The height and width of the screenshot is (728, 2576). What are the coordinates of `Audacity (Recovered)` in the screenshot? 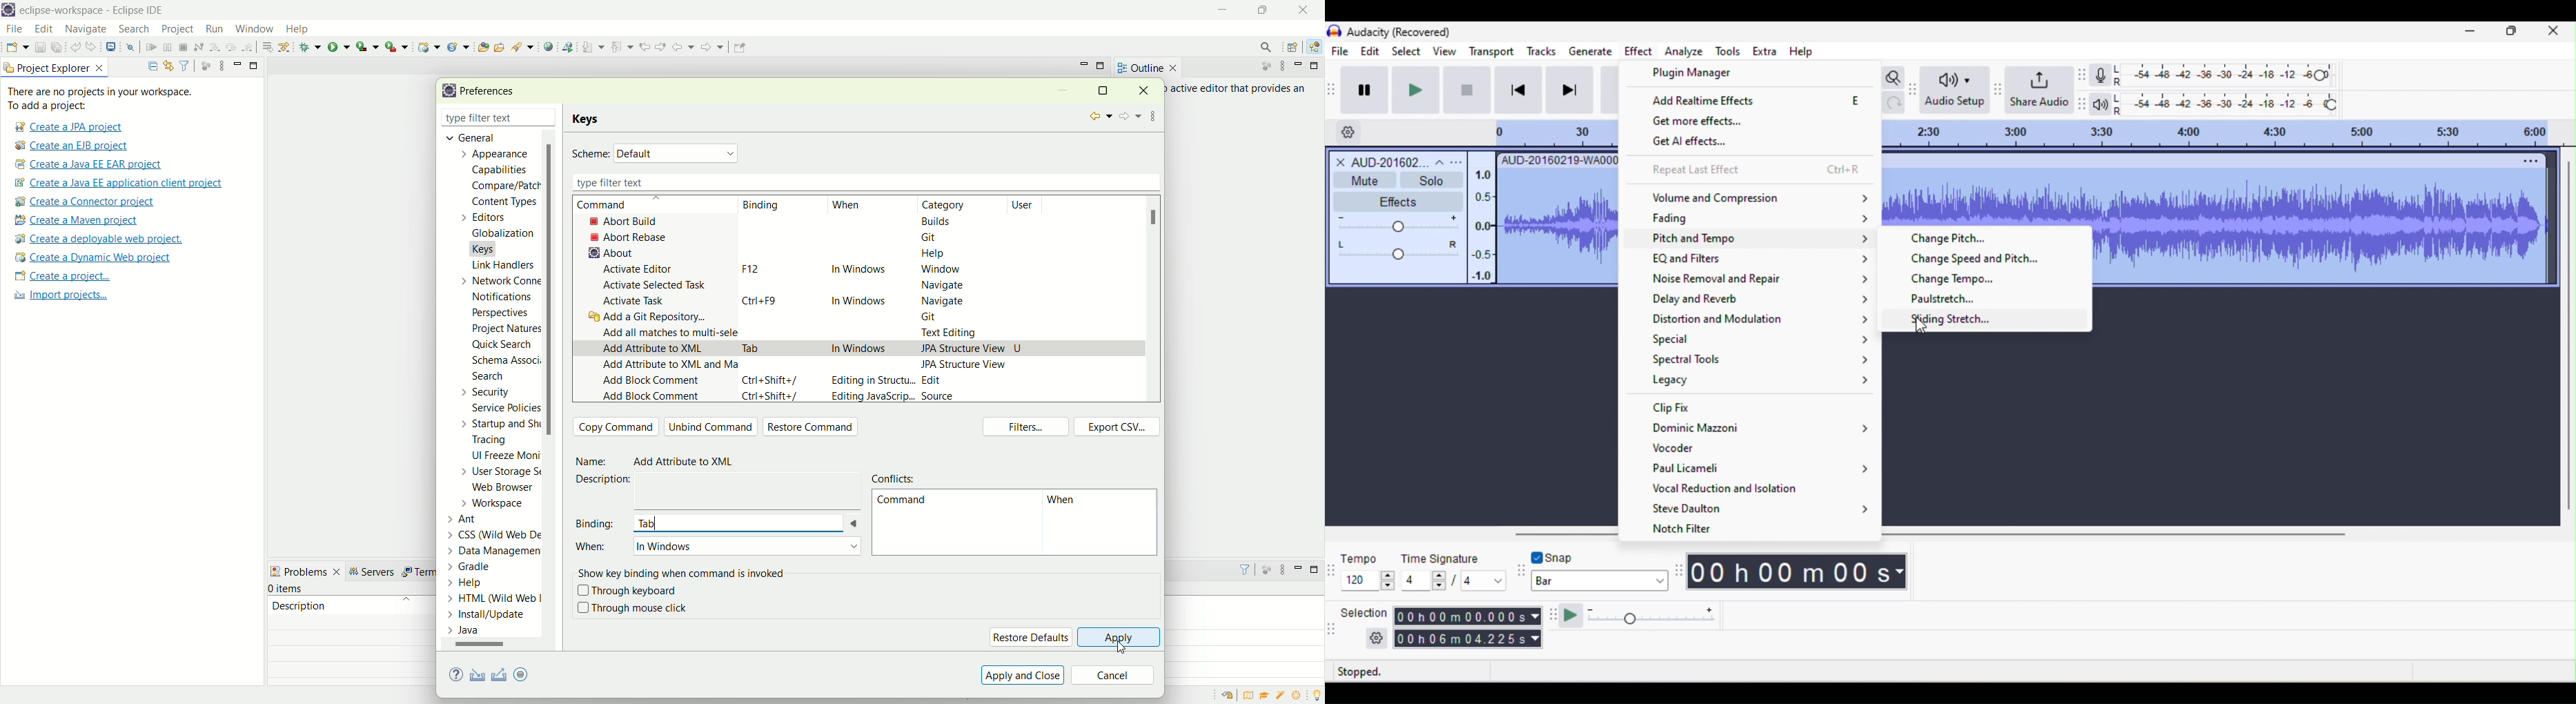 It's located at (1399, 32).